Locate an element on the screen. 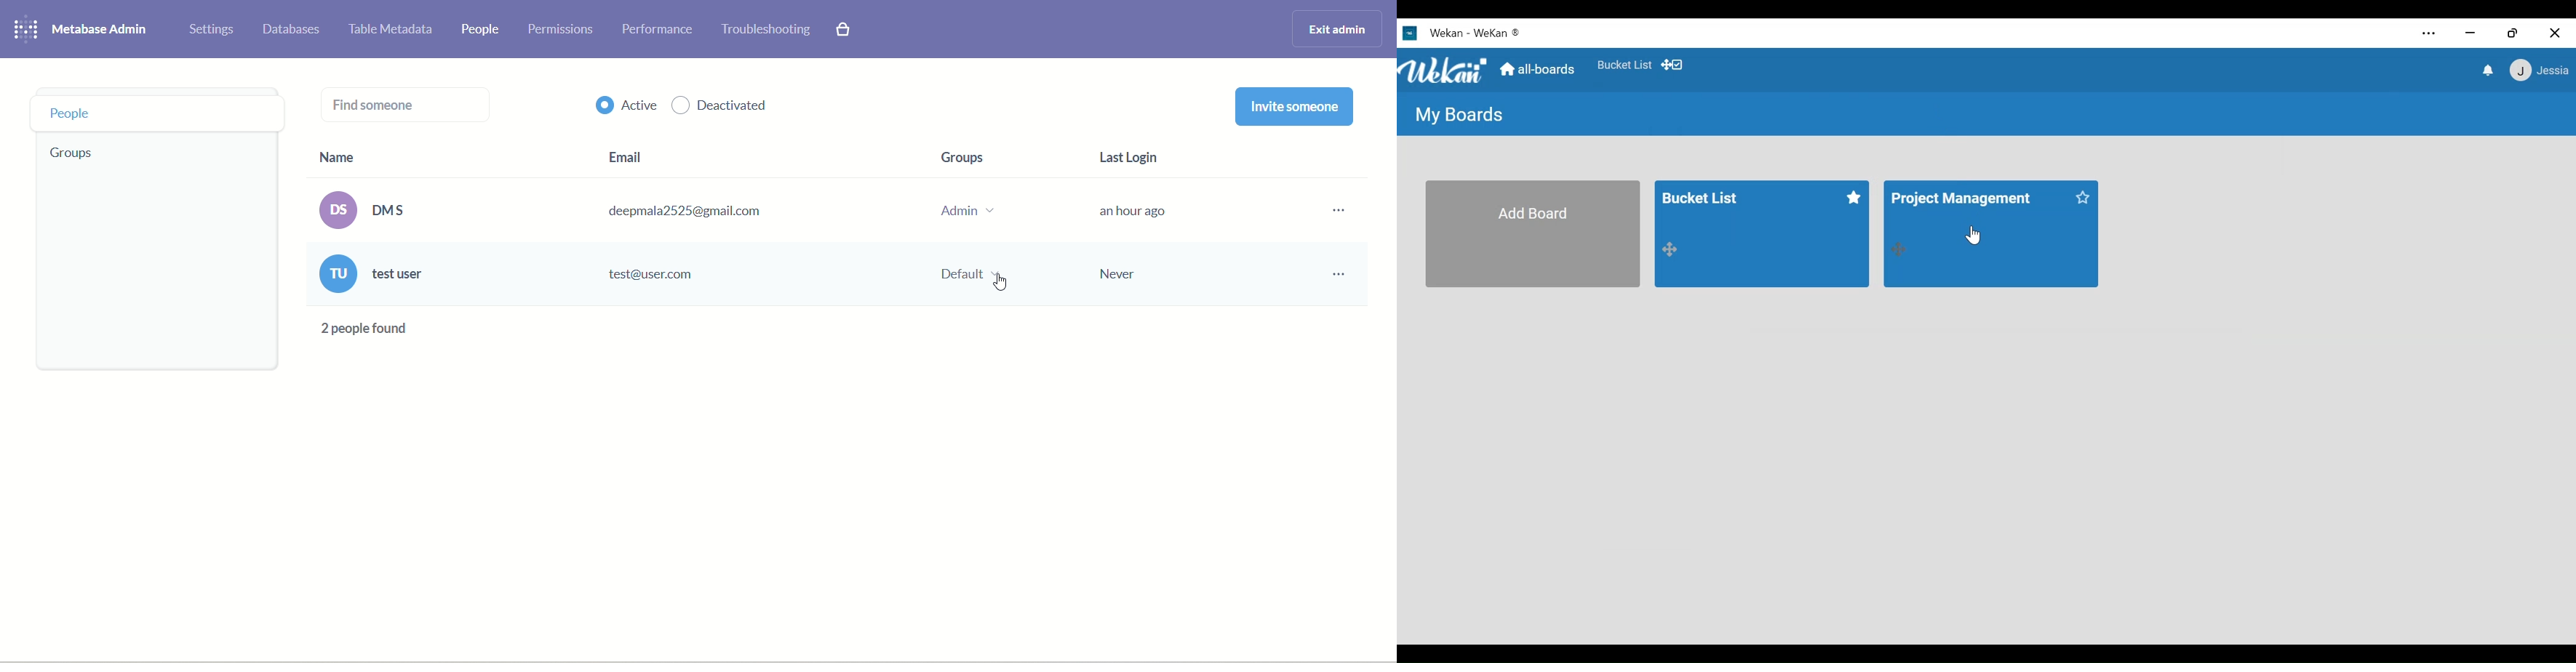 The image size is (2576, 672). find someone is located at coordinates (404, 108).